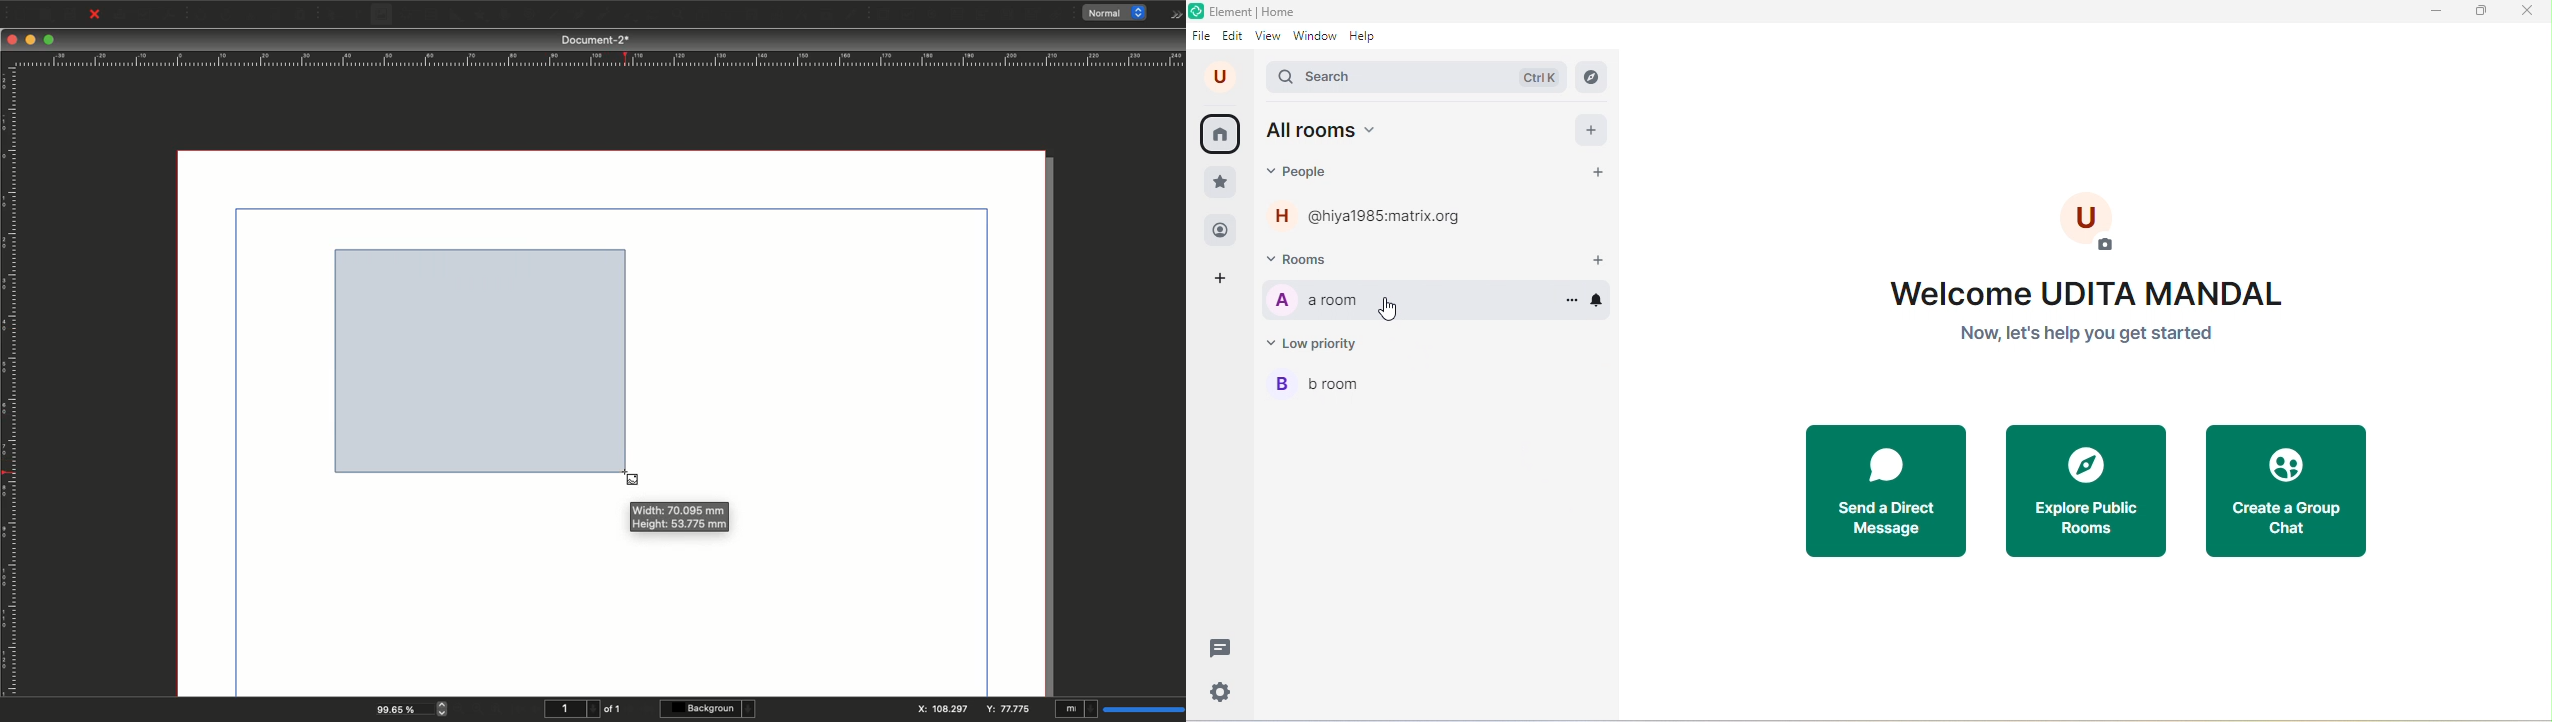 Image resolution: width=2576 pixels, height=728 pixels. What do you see at coordinates (400, 708) in the screenshot?
I see `99.65 %` at bounding box center [400, 708].